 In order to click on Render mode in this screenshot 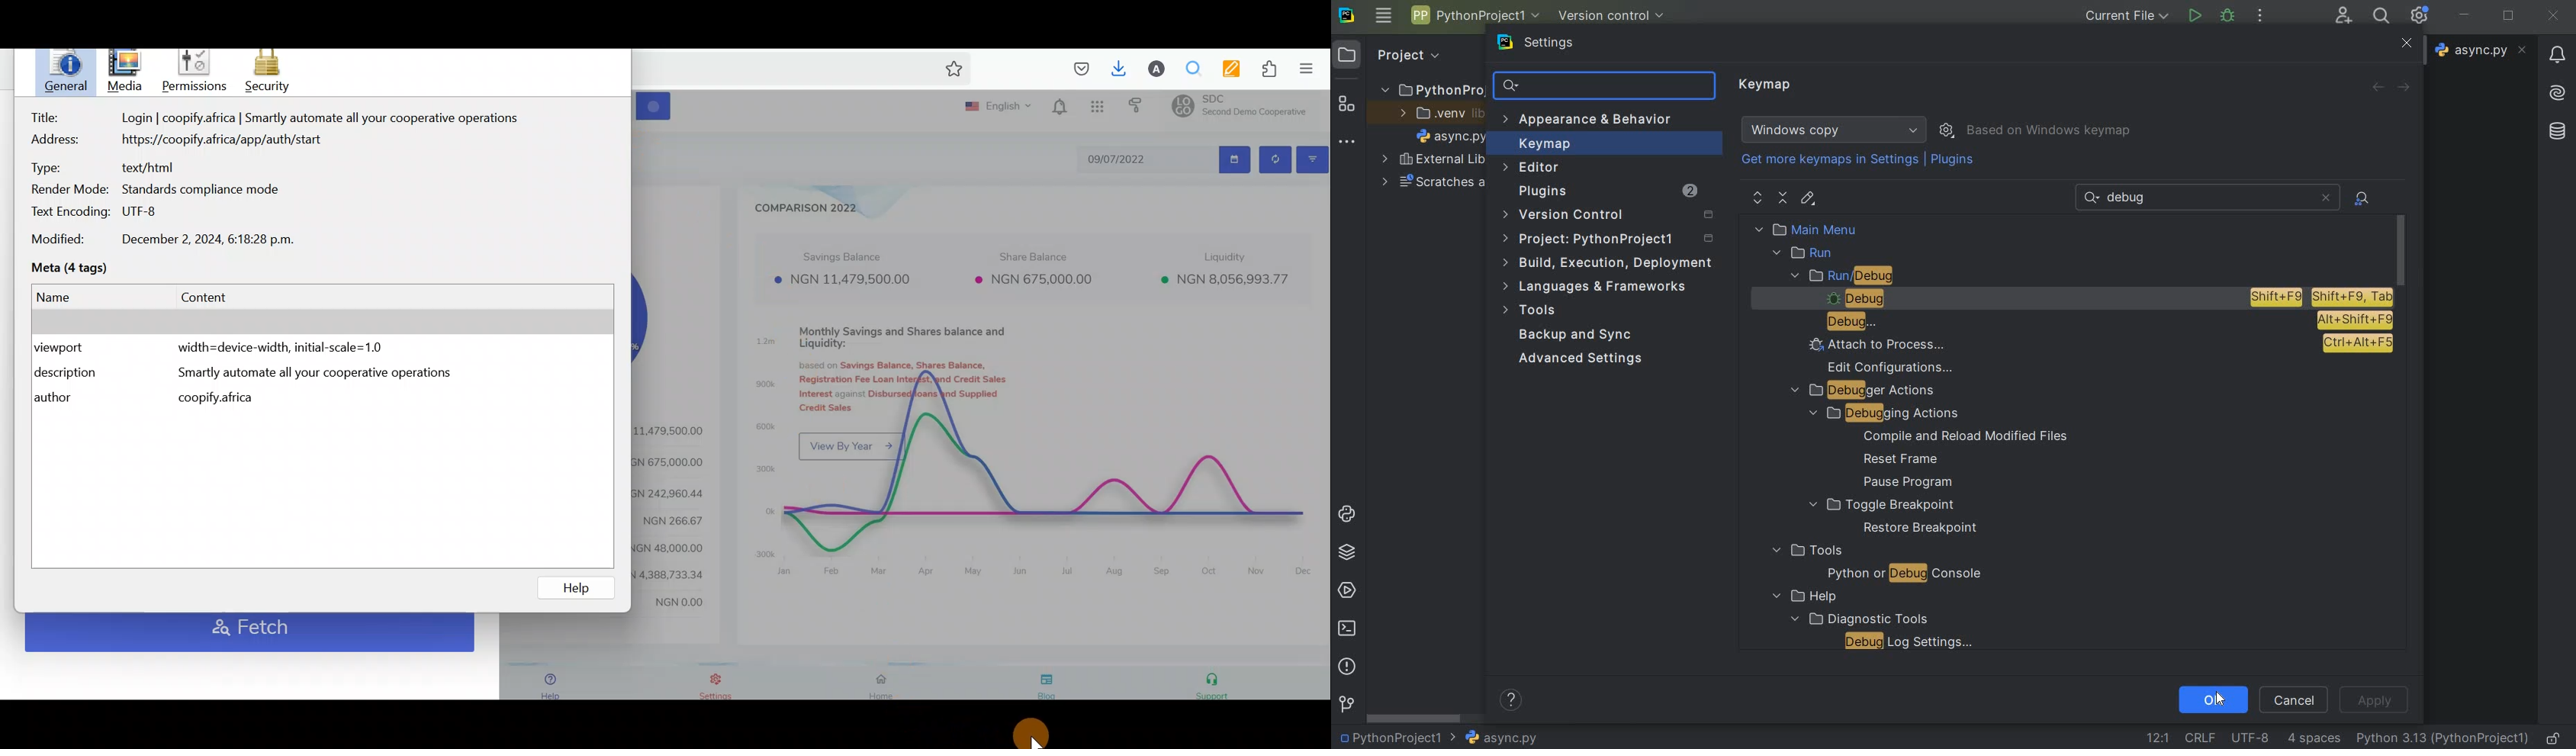, I will do `click(171, 190)`.